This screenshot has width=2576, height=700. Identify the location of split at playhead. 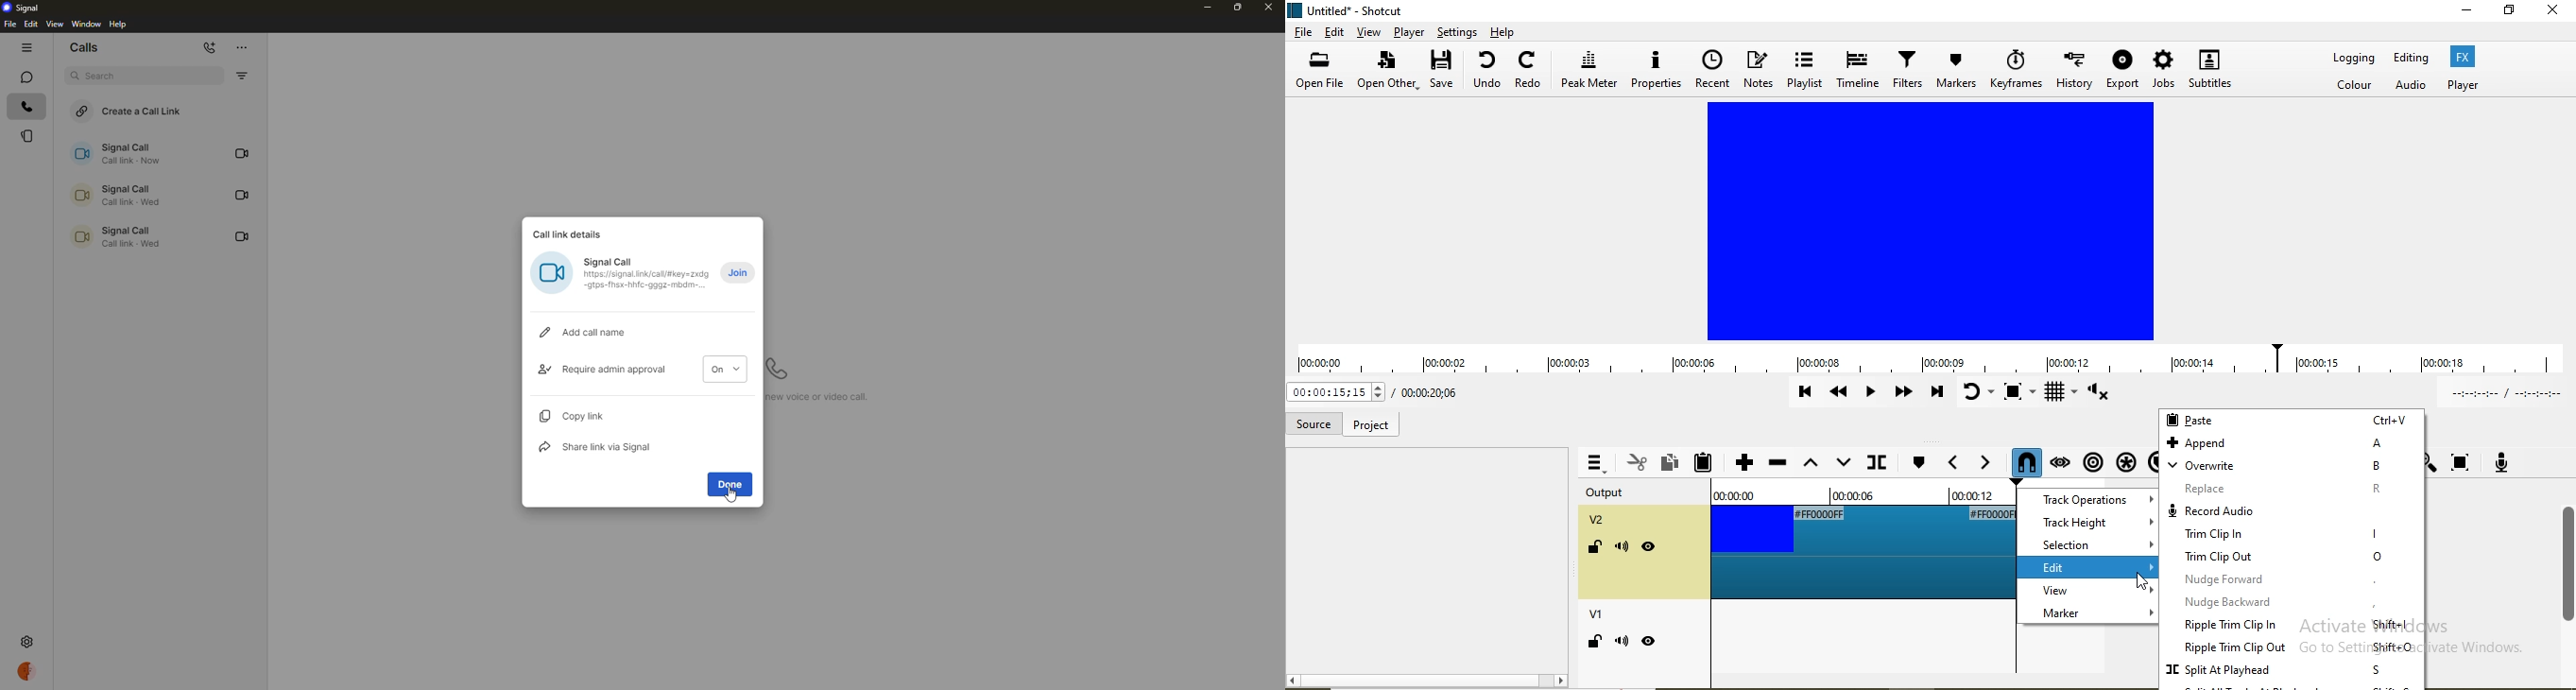
(2292, 671).